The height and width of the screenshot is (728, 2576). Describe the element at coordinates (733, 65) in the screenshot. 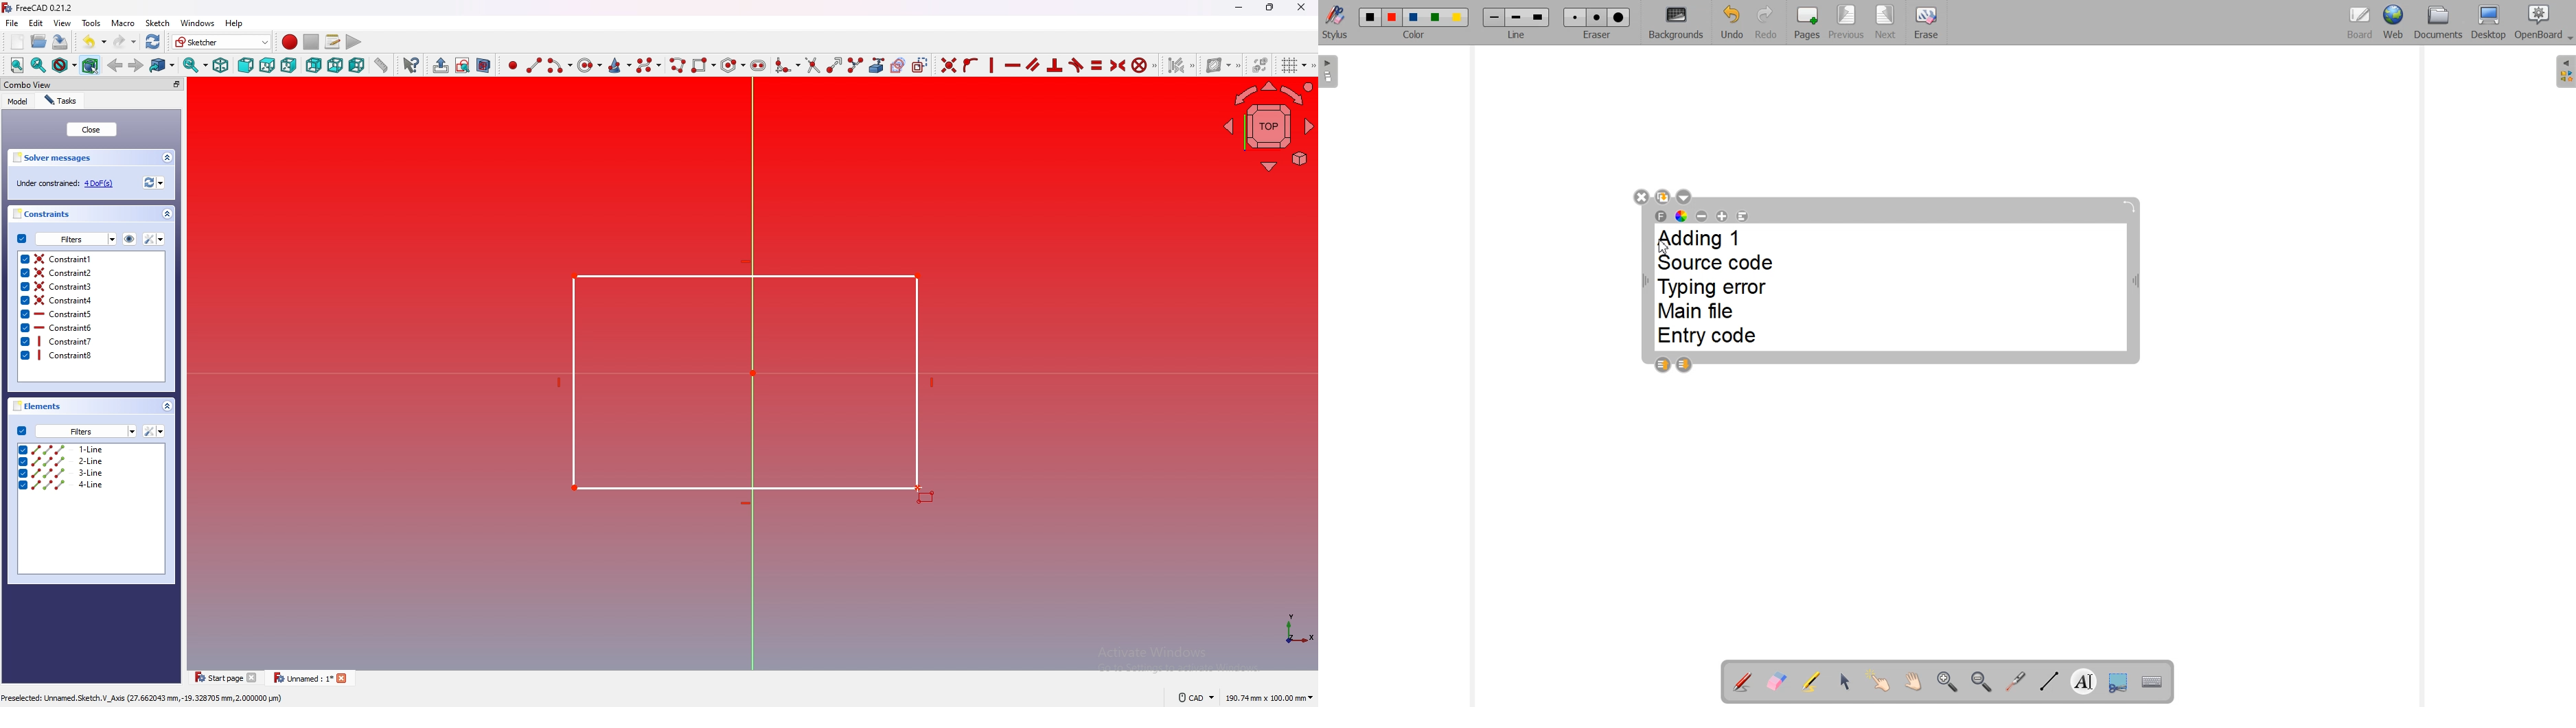

I see `create regular polygon` at that location.